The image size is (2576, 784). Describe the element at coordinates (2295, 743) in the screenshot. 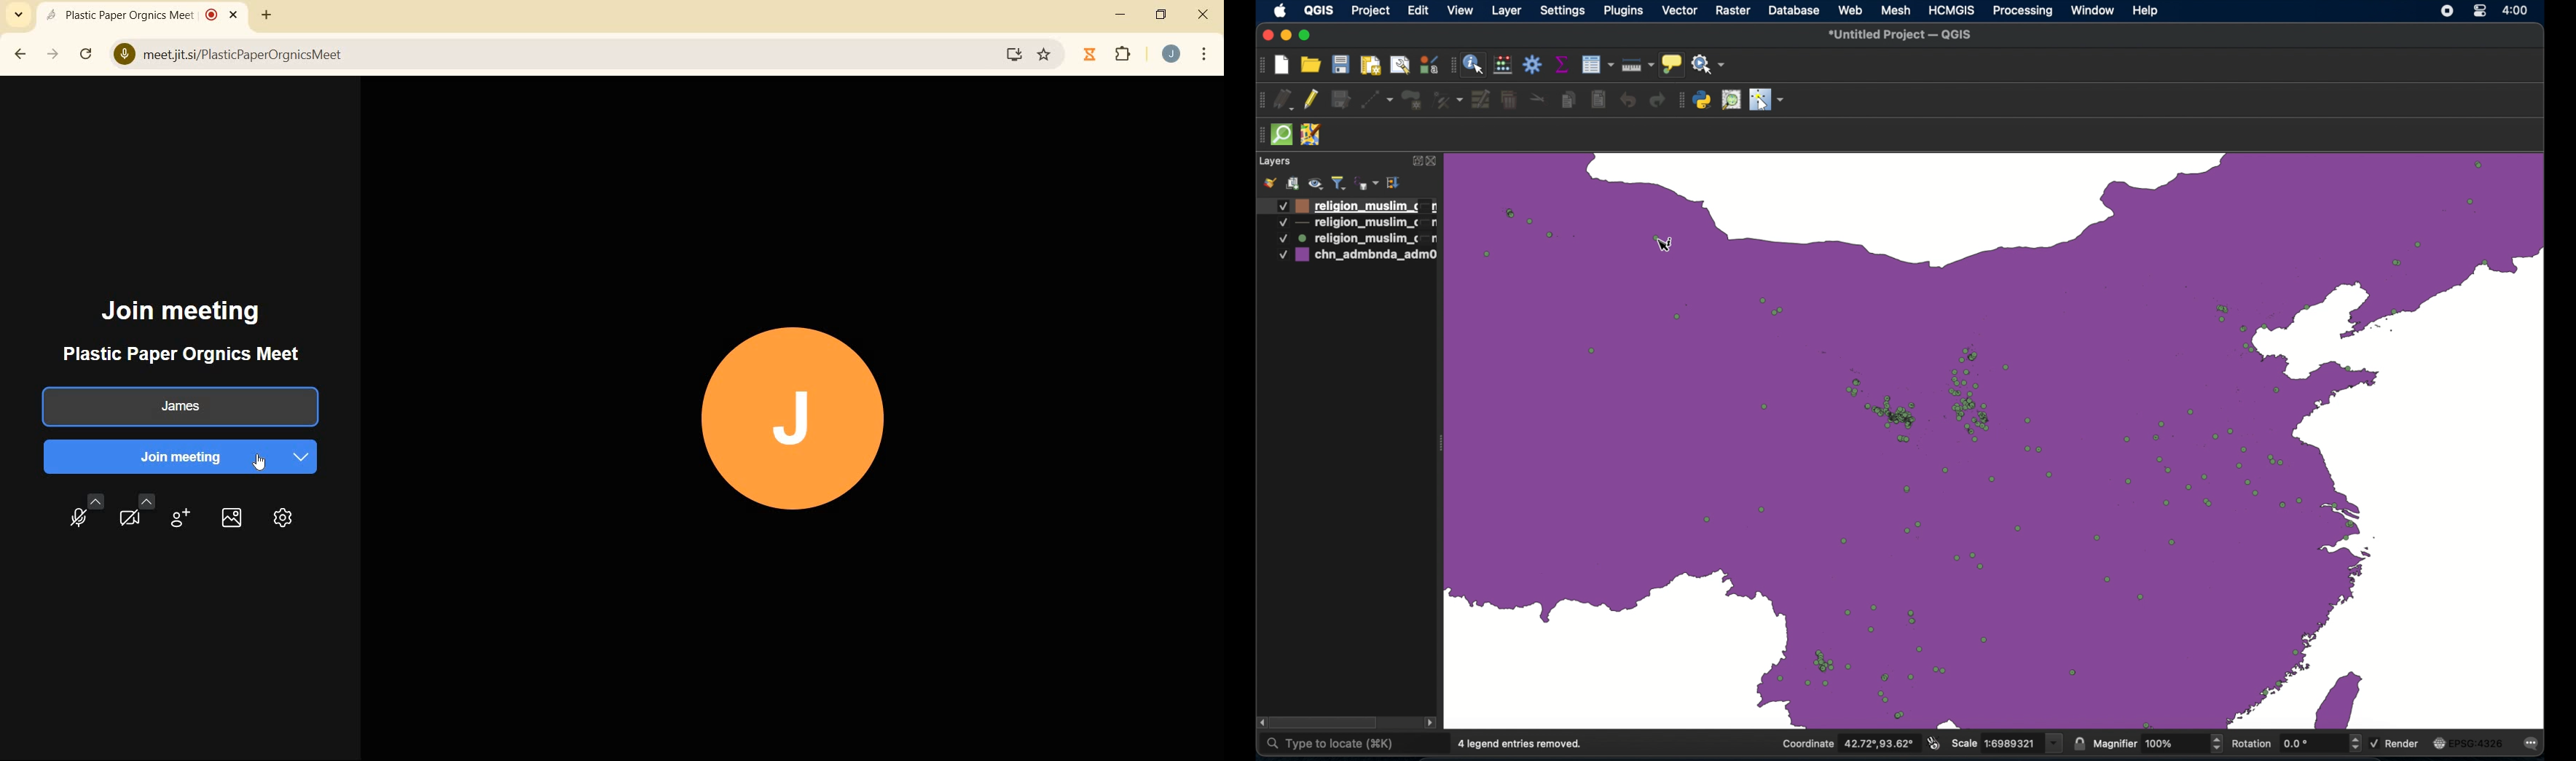

I see `rotation` at that location.